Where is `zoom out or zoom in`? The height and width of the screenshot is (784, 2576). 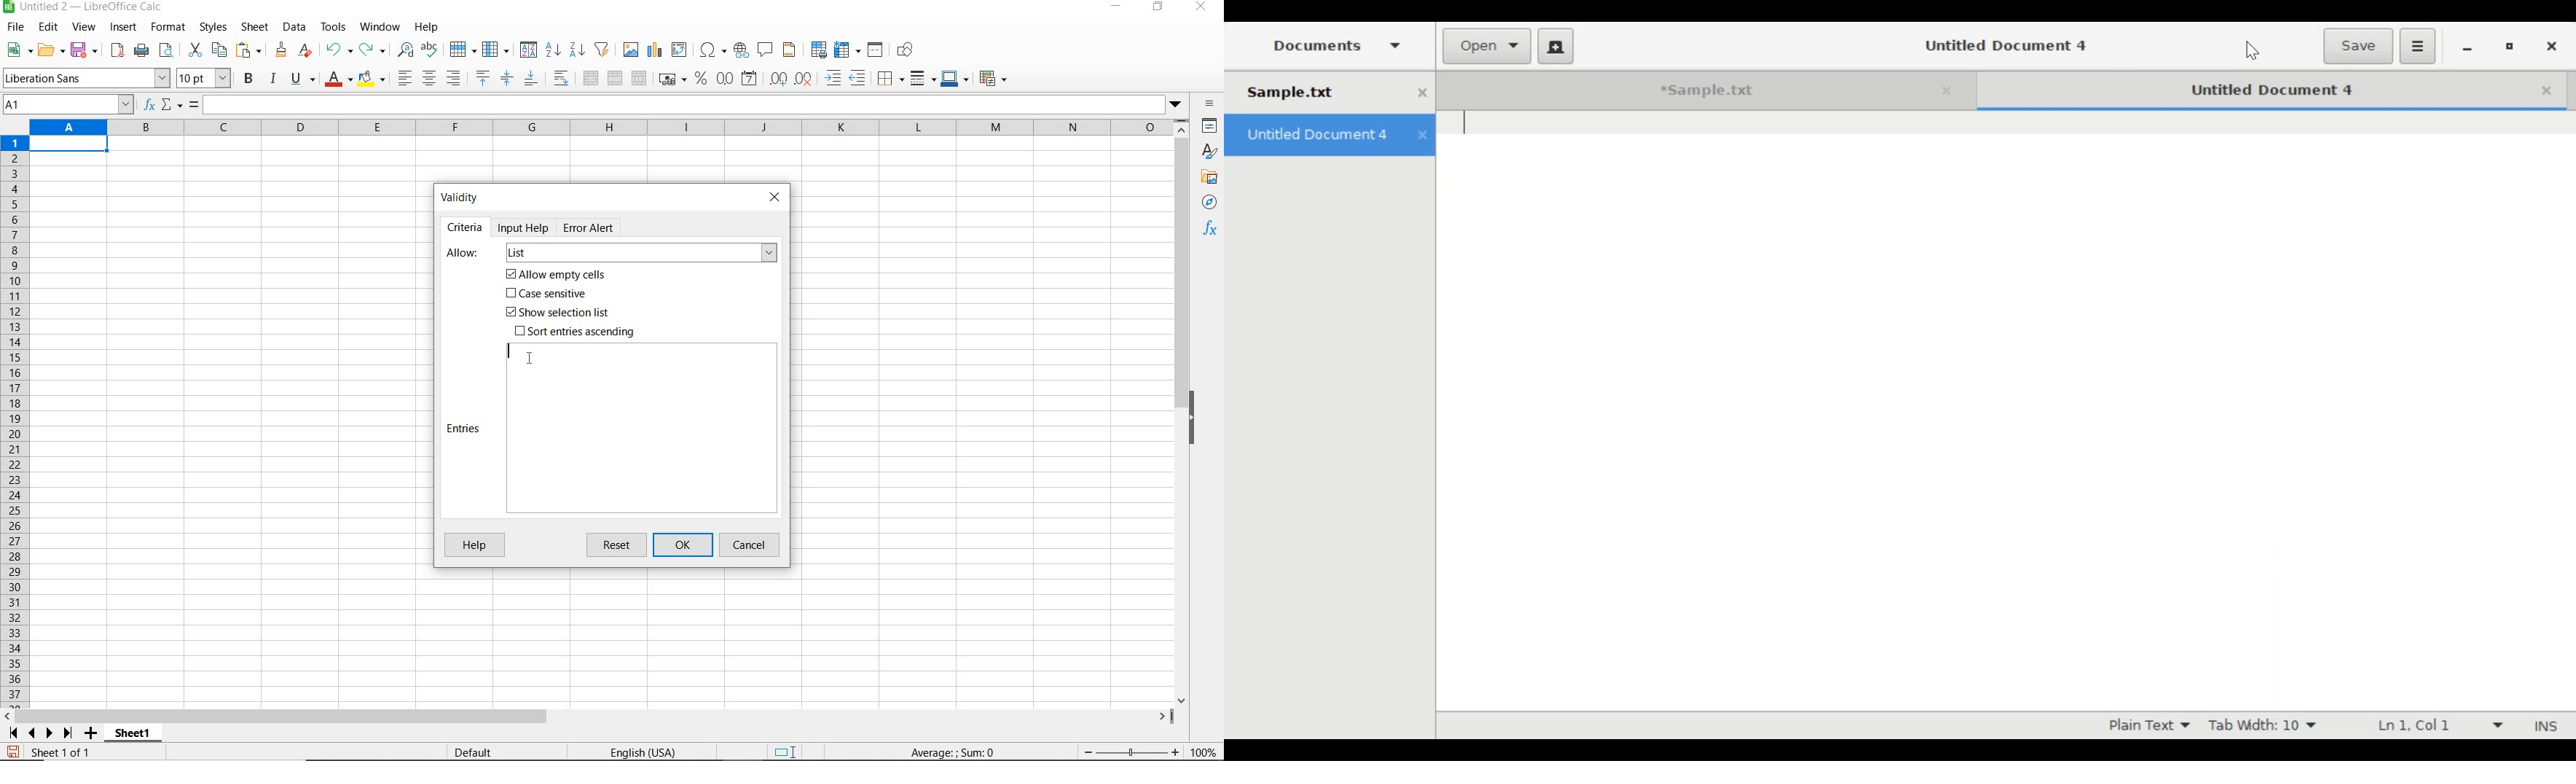 zoom out or zoom in is located at coordinates (1126, 752).